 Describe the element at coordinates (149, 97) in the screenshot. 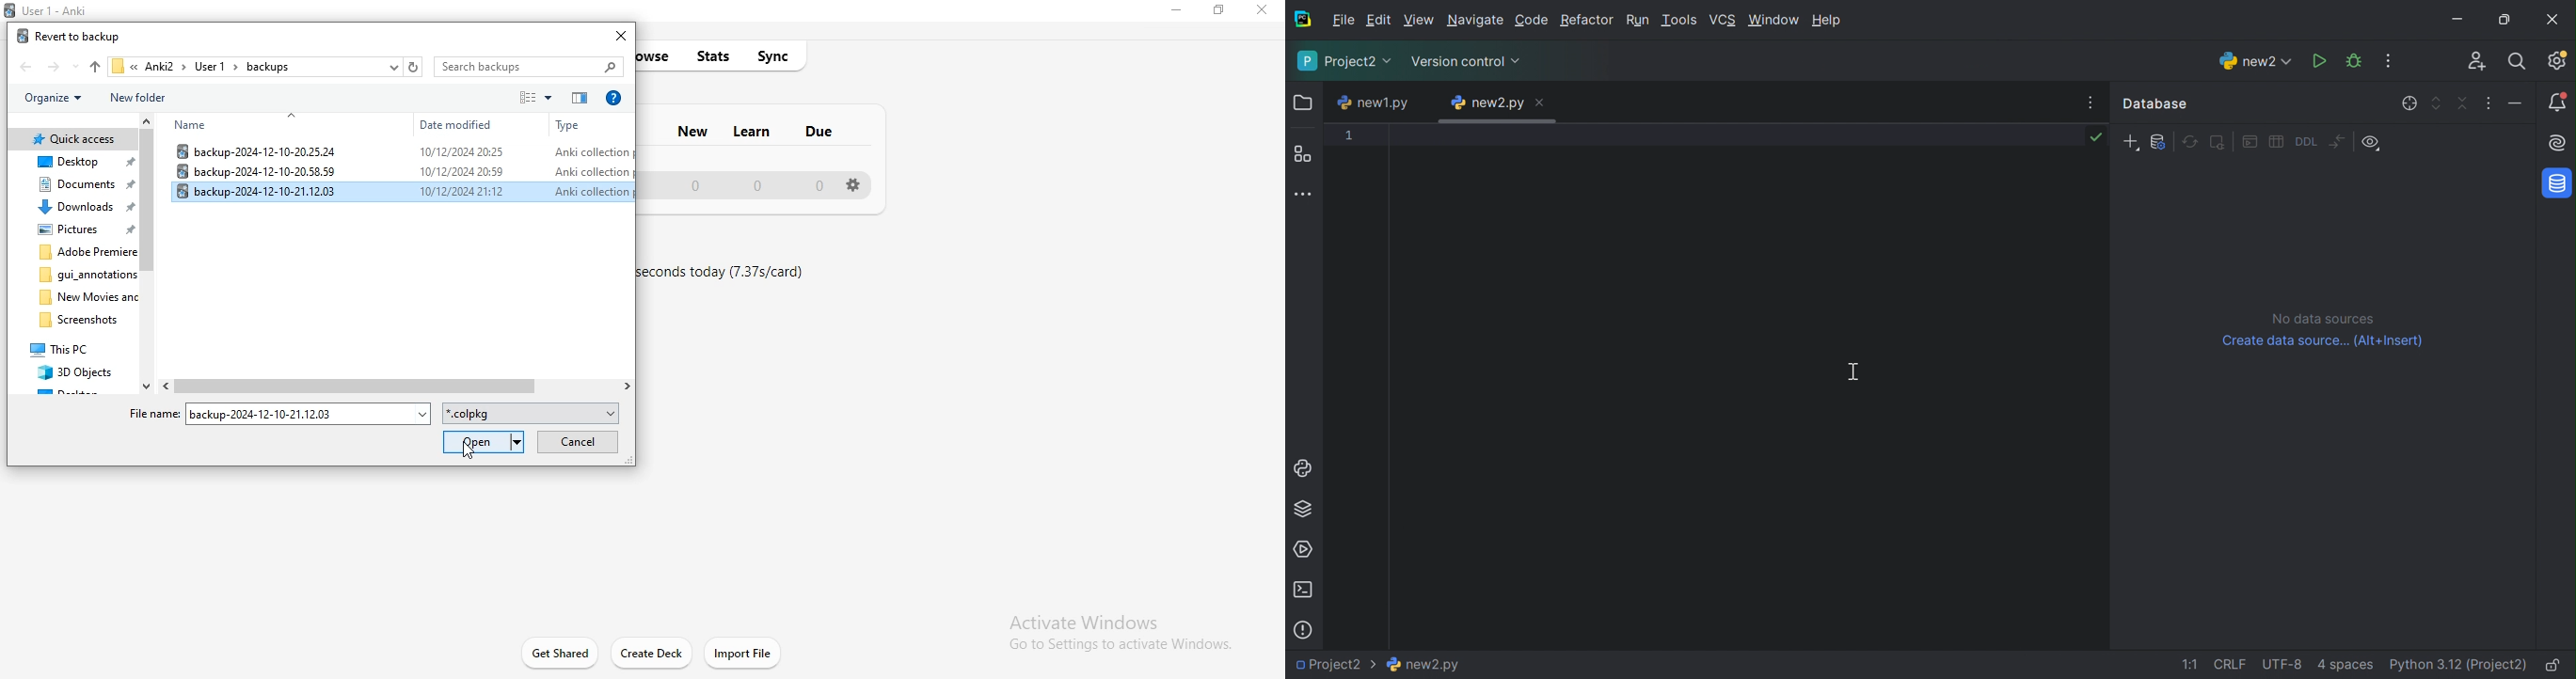

I see `new folder` at that location.